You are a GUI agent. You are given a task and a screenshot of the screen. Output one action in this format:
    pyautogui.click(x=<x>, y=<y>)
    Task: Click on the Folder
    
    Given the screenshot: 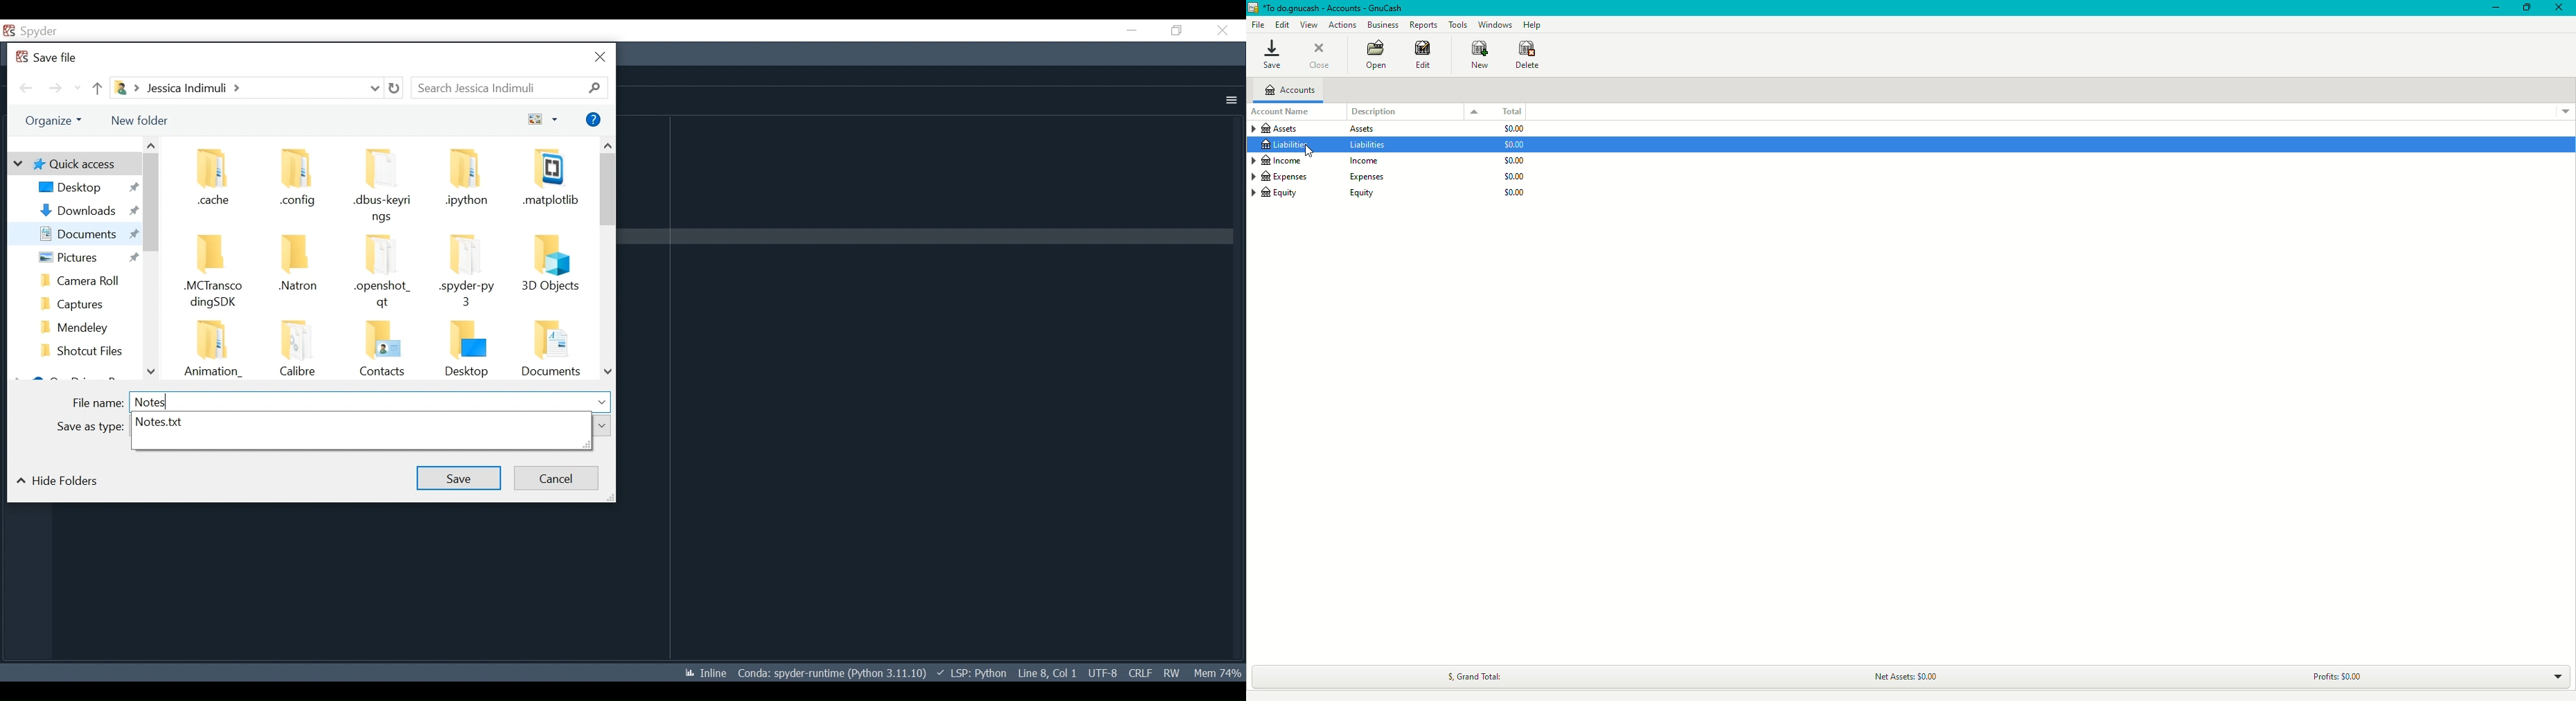 What is the action you would take?
    pyautogui.click(x=551, y=350)
    